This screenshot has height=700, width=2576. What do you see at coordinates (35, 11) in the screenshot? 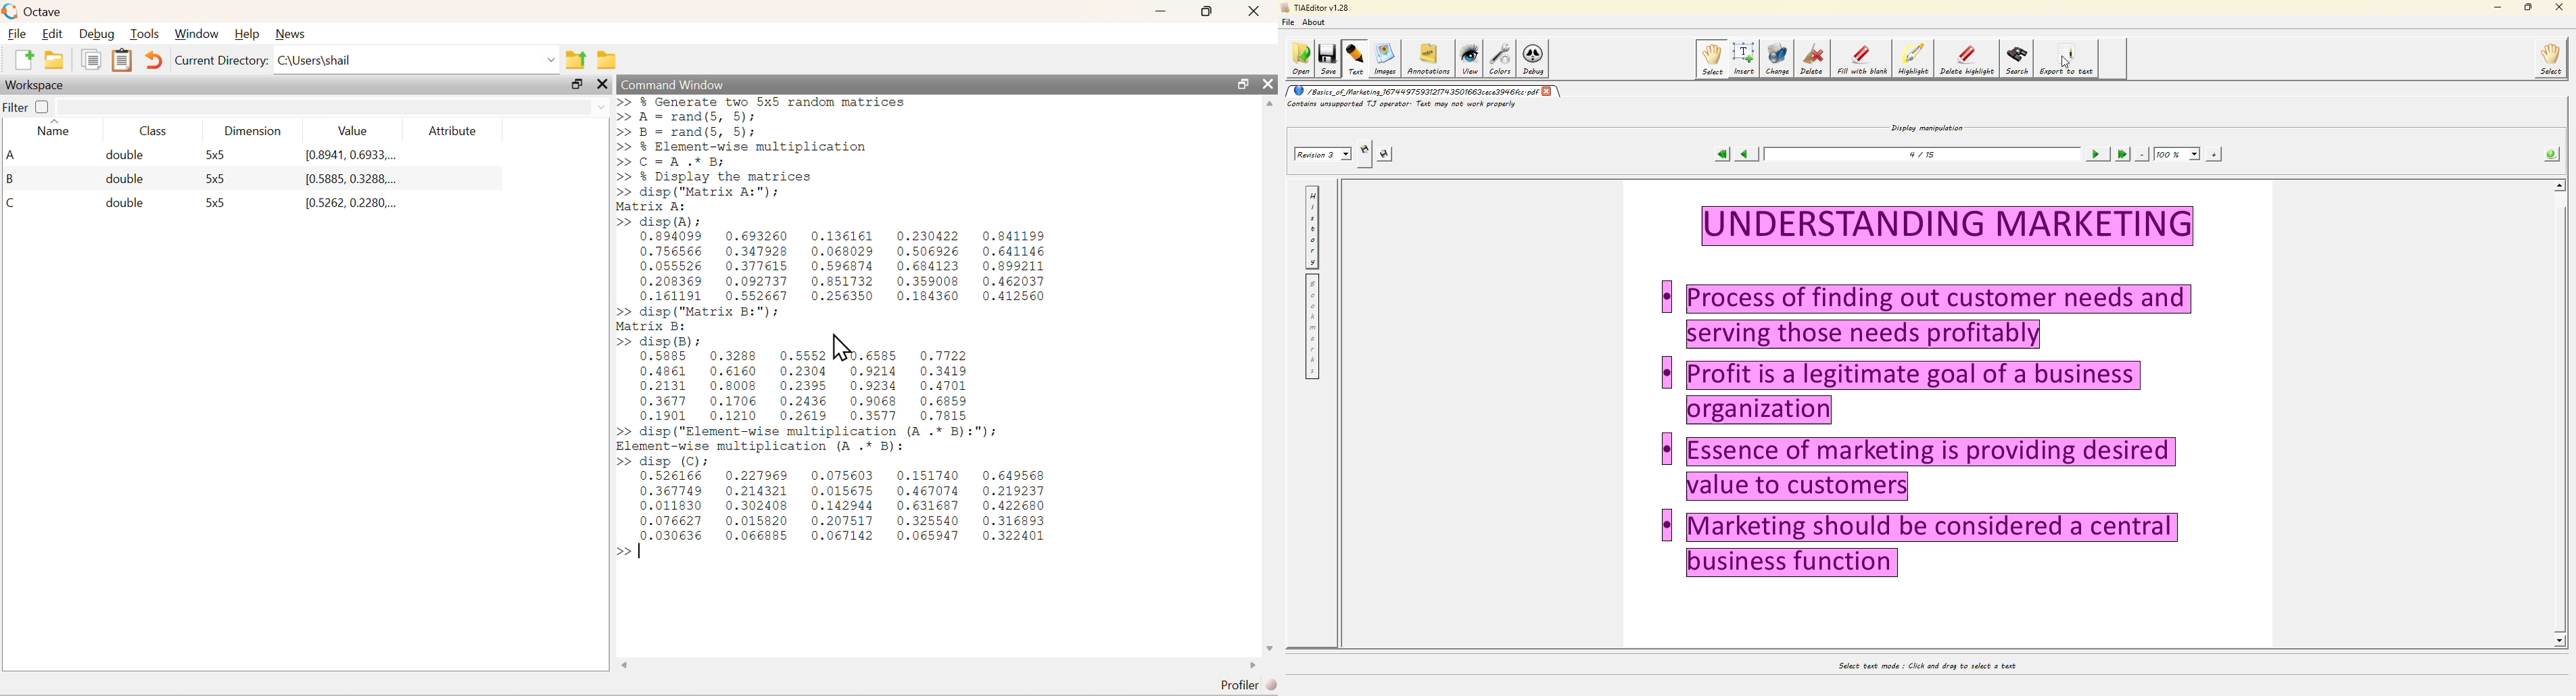
I see `Octave` at bounding box center [35, 11].